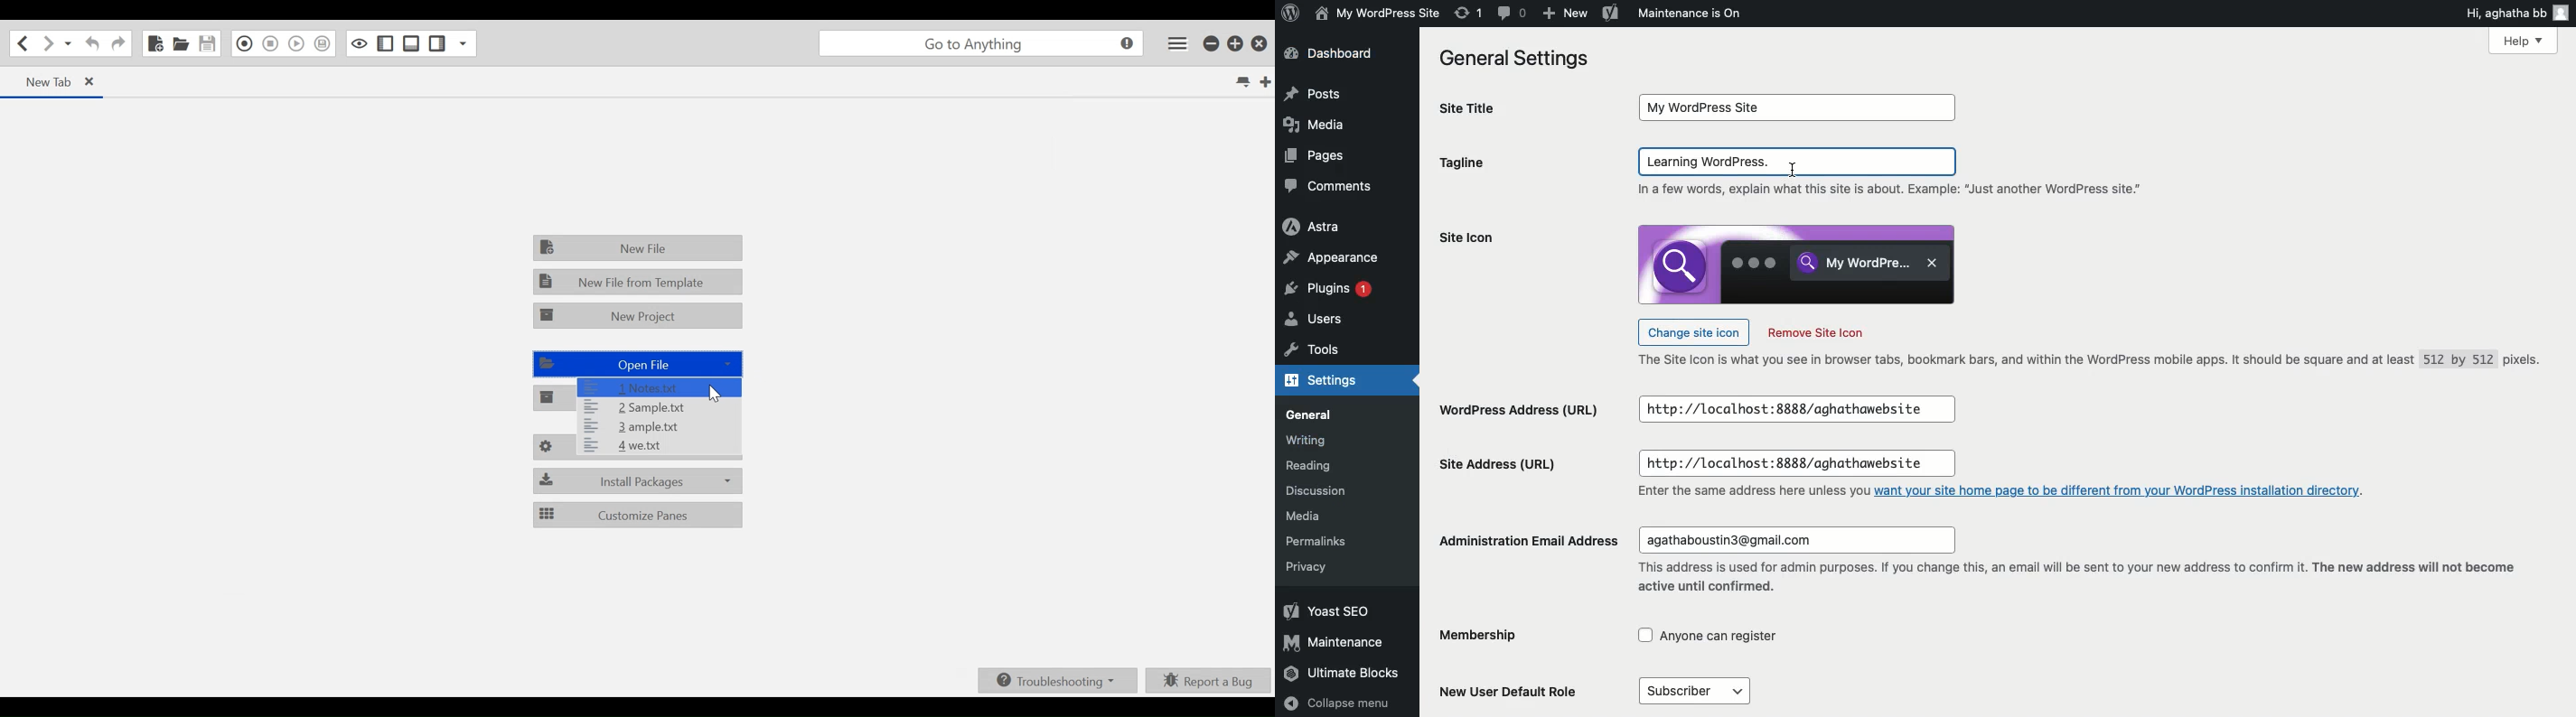 The image size is (2576, 728). Describe the element at coordinates (2121, 489) in the screenshot. I see `link` at that location.